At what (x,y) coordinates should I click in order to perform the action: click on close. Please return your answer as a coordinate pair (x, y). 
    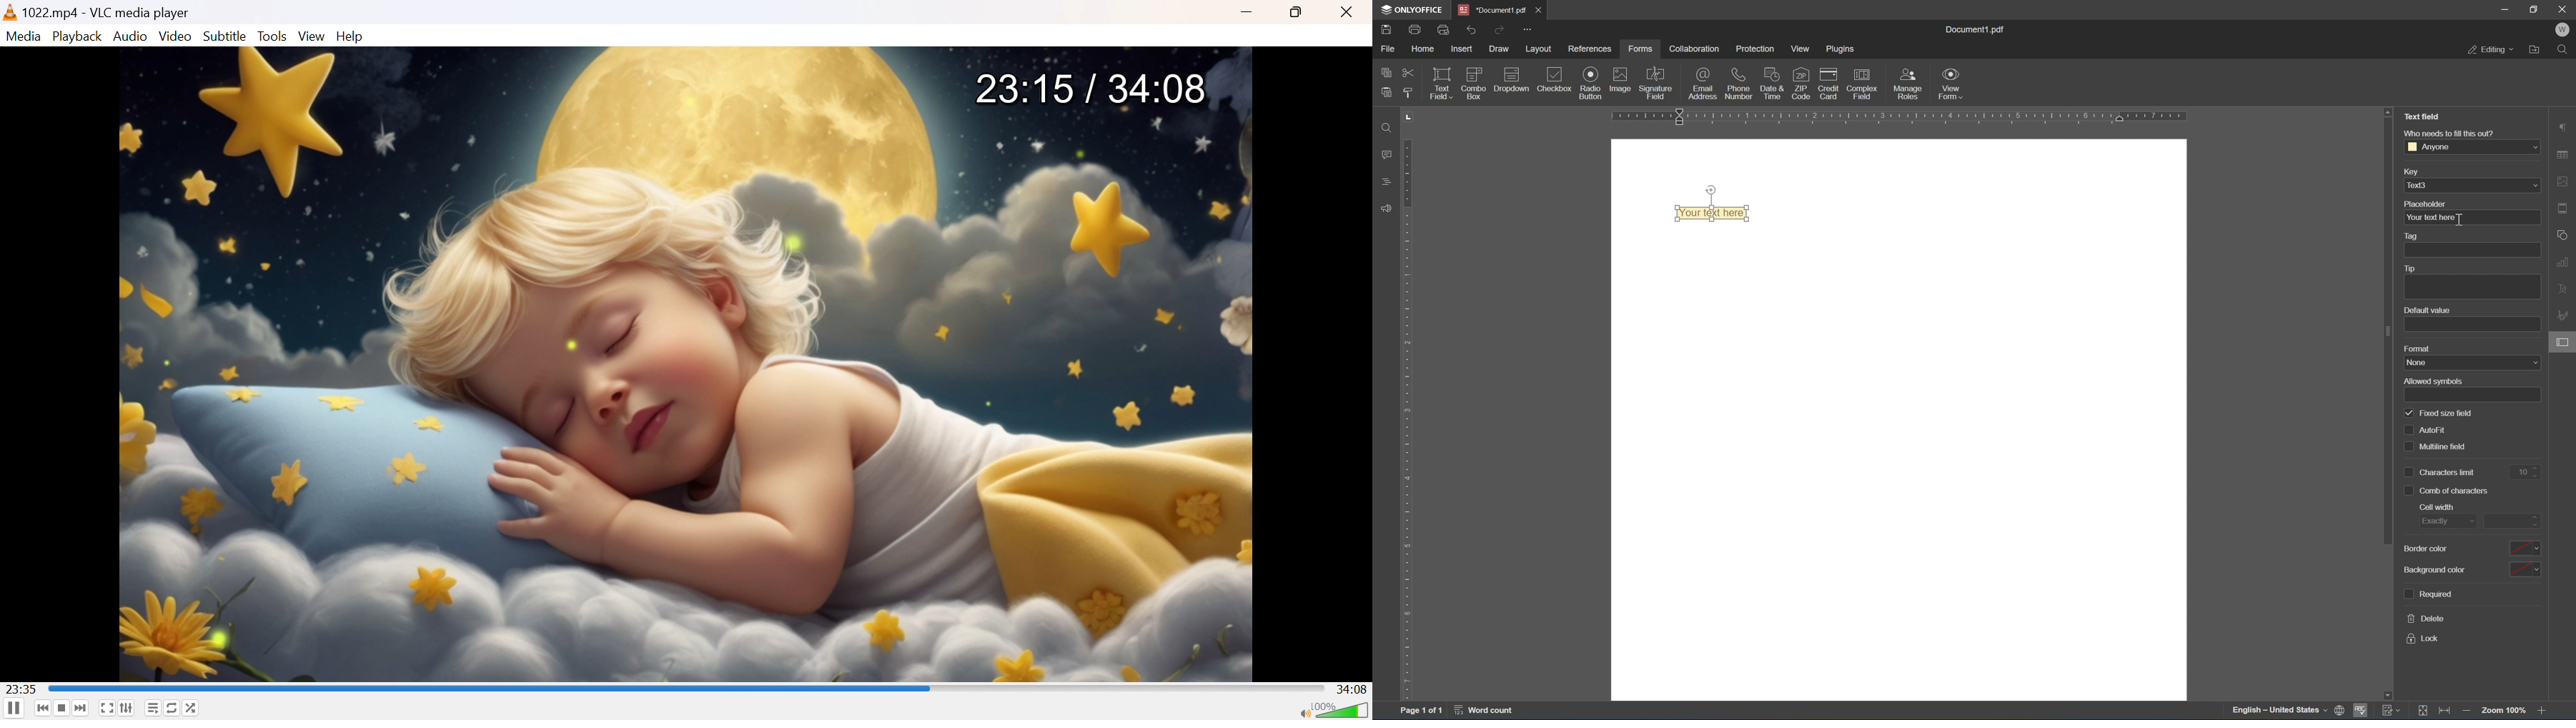
    Looking at the image, I should click on (1539, 10).